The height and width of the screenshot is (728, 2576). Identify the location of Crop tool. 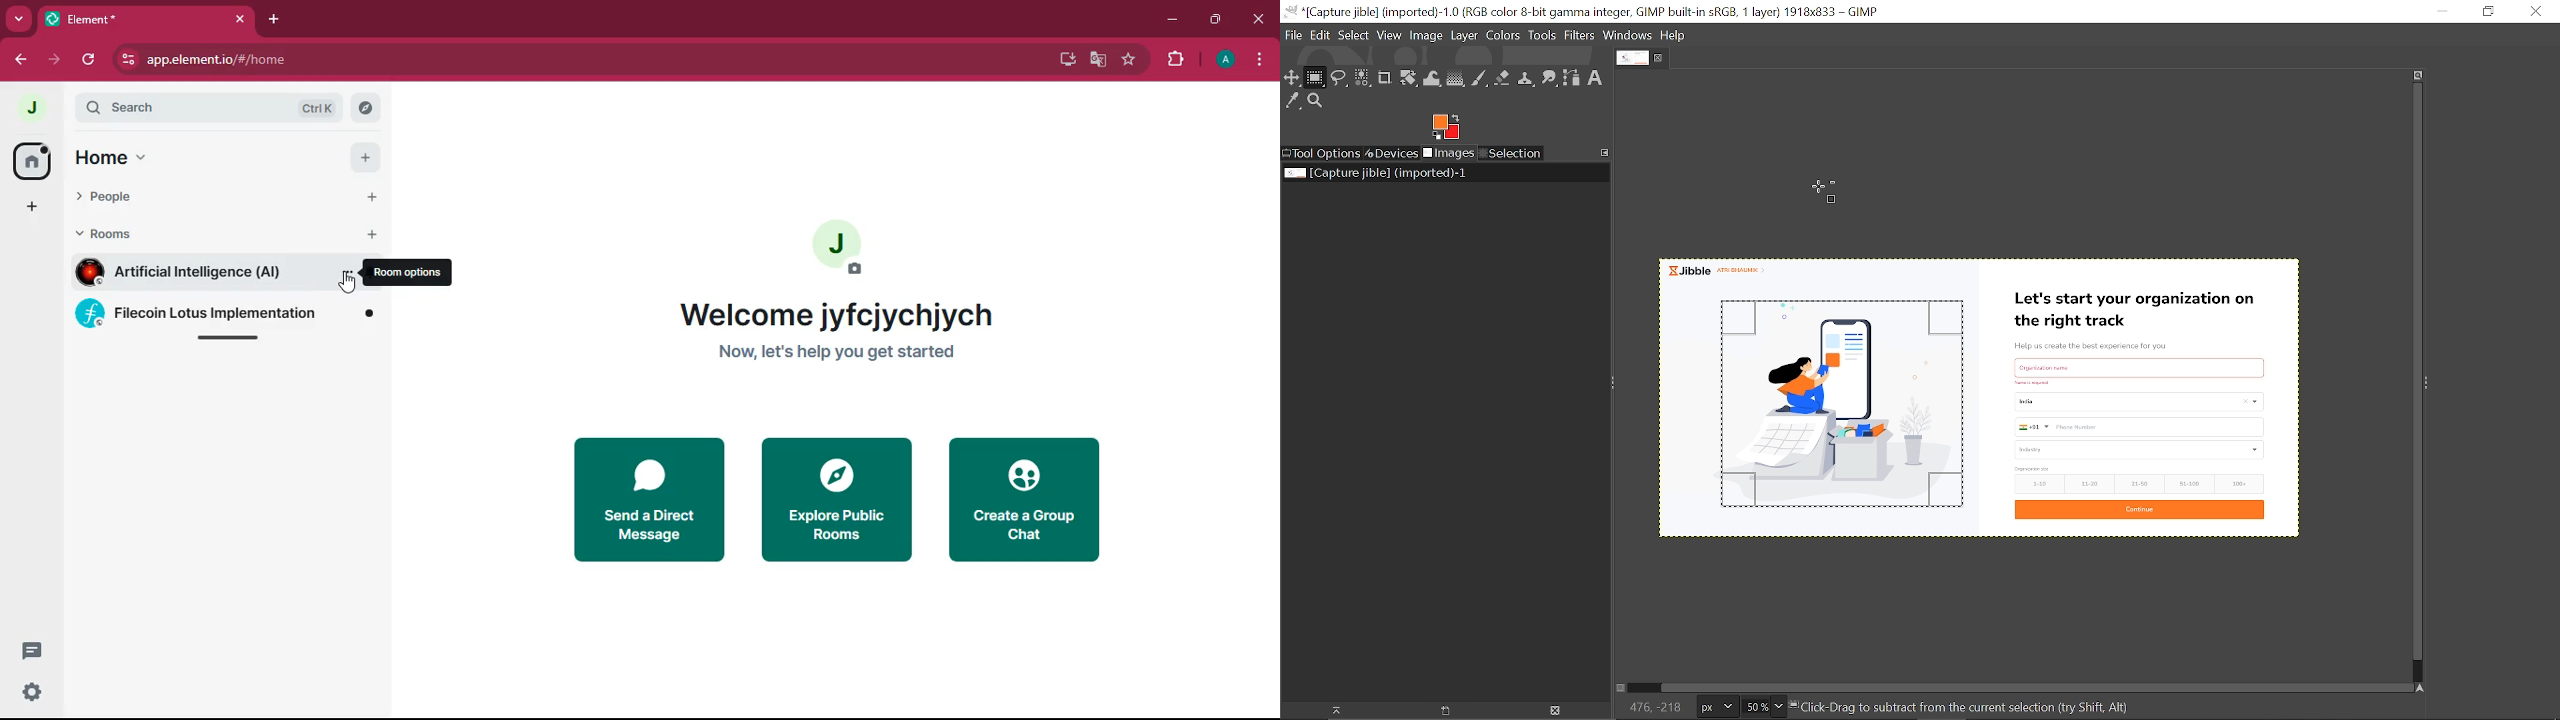
(1384, 79).